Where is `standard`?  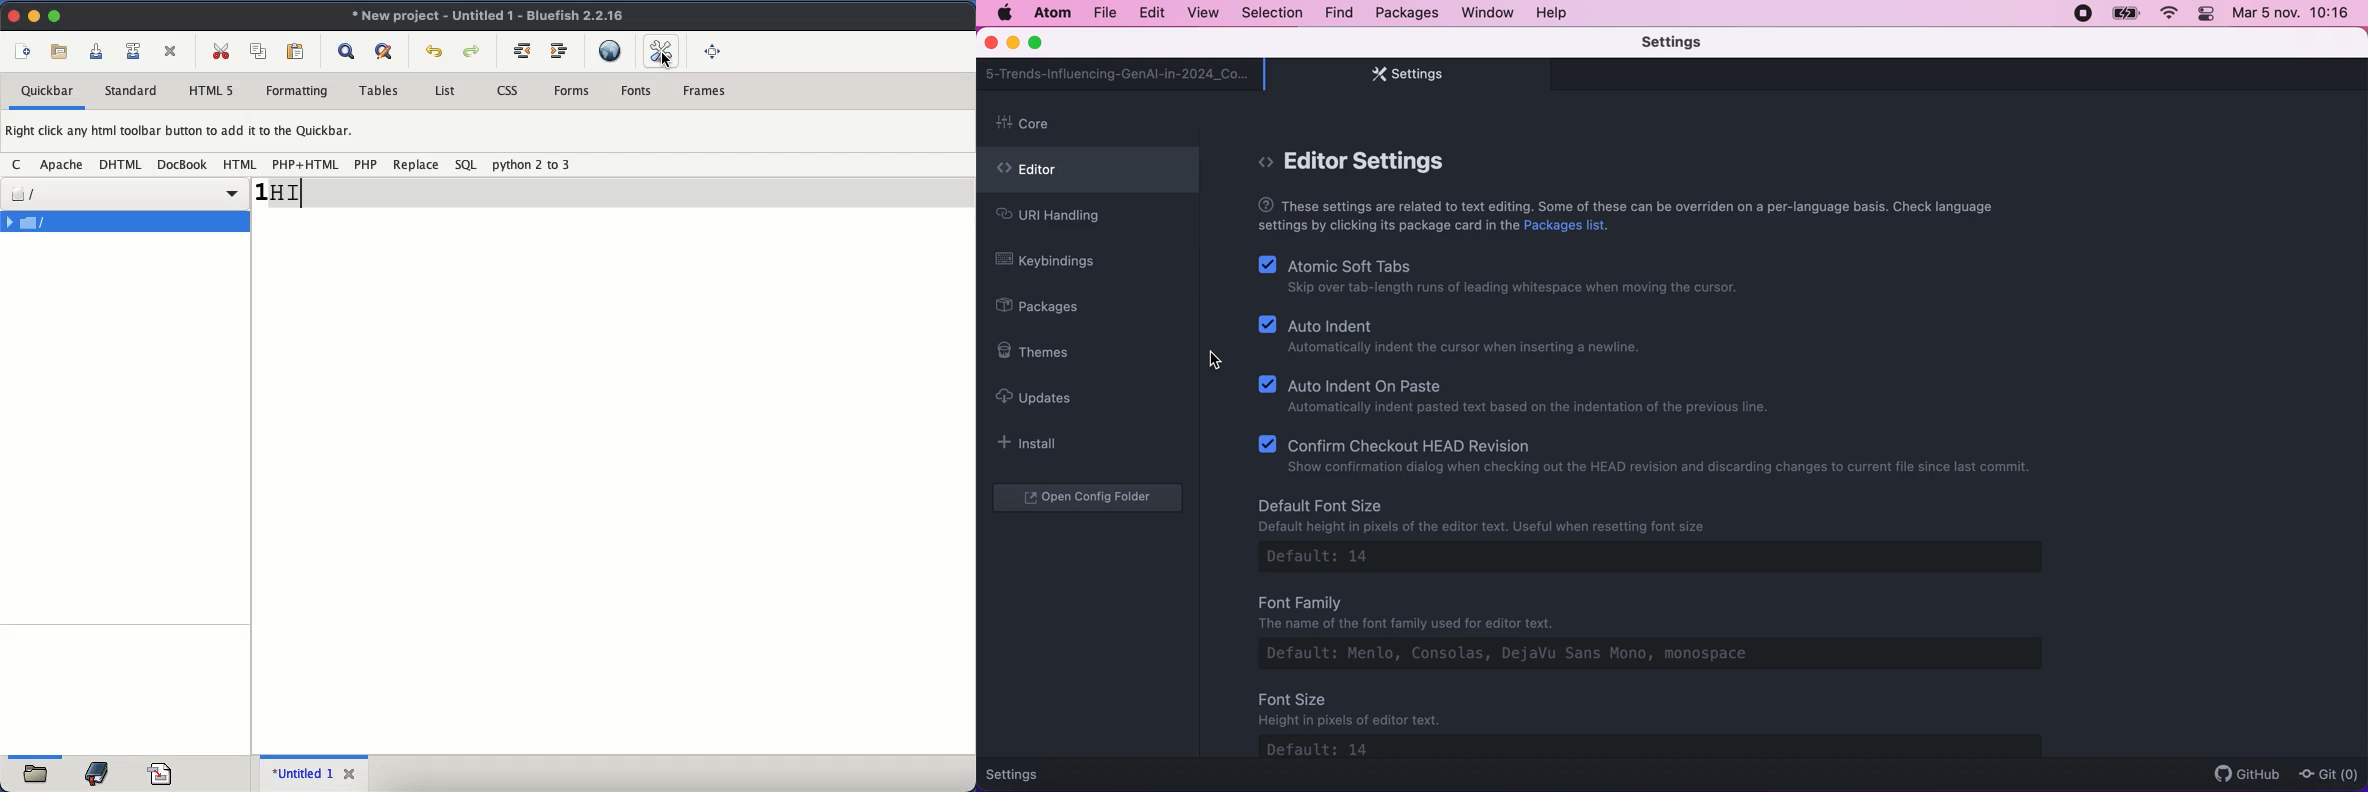 standard is located at coordinates (131, 91).